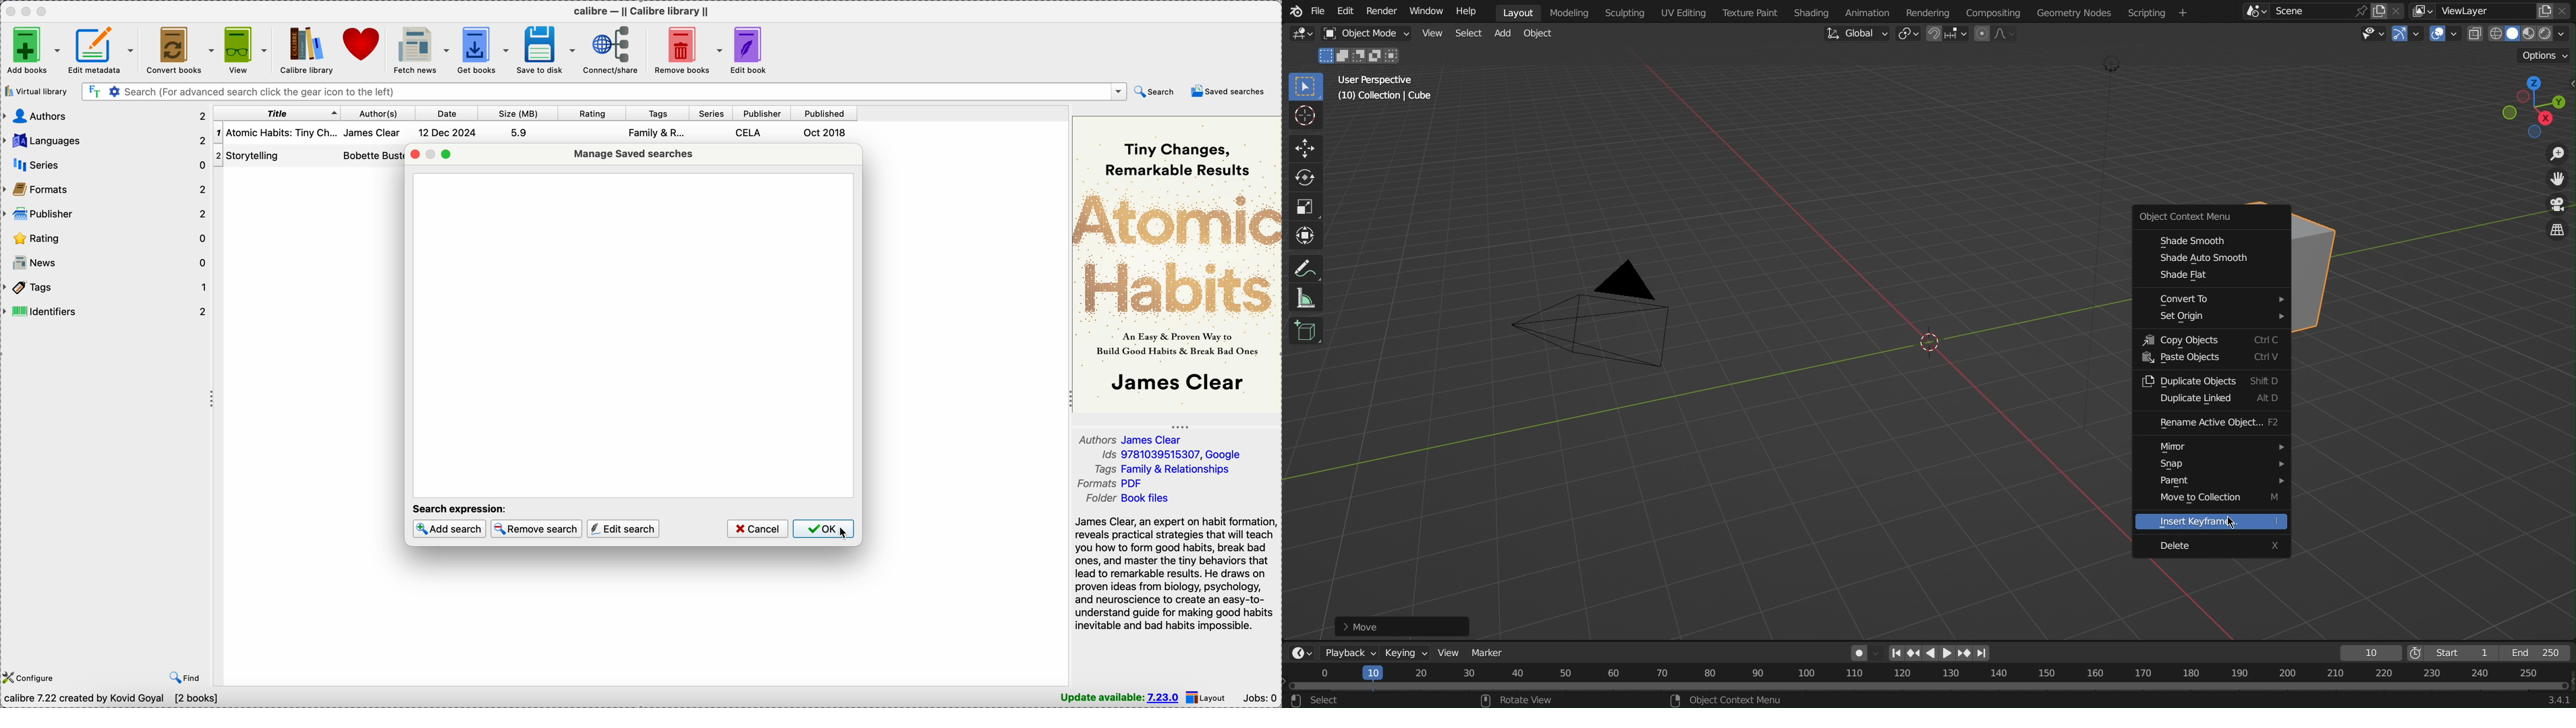 This screenshot has height=728, width=2576. What do you see at coordinates (2324, 262) in the screenshot?
I see `Cube` at bounding box center [2324, 262].